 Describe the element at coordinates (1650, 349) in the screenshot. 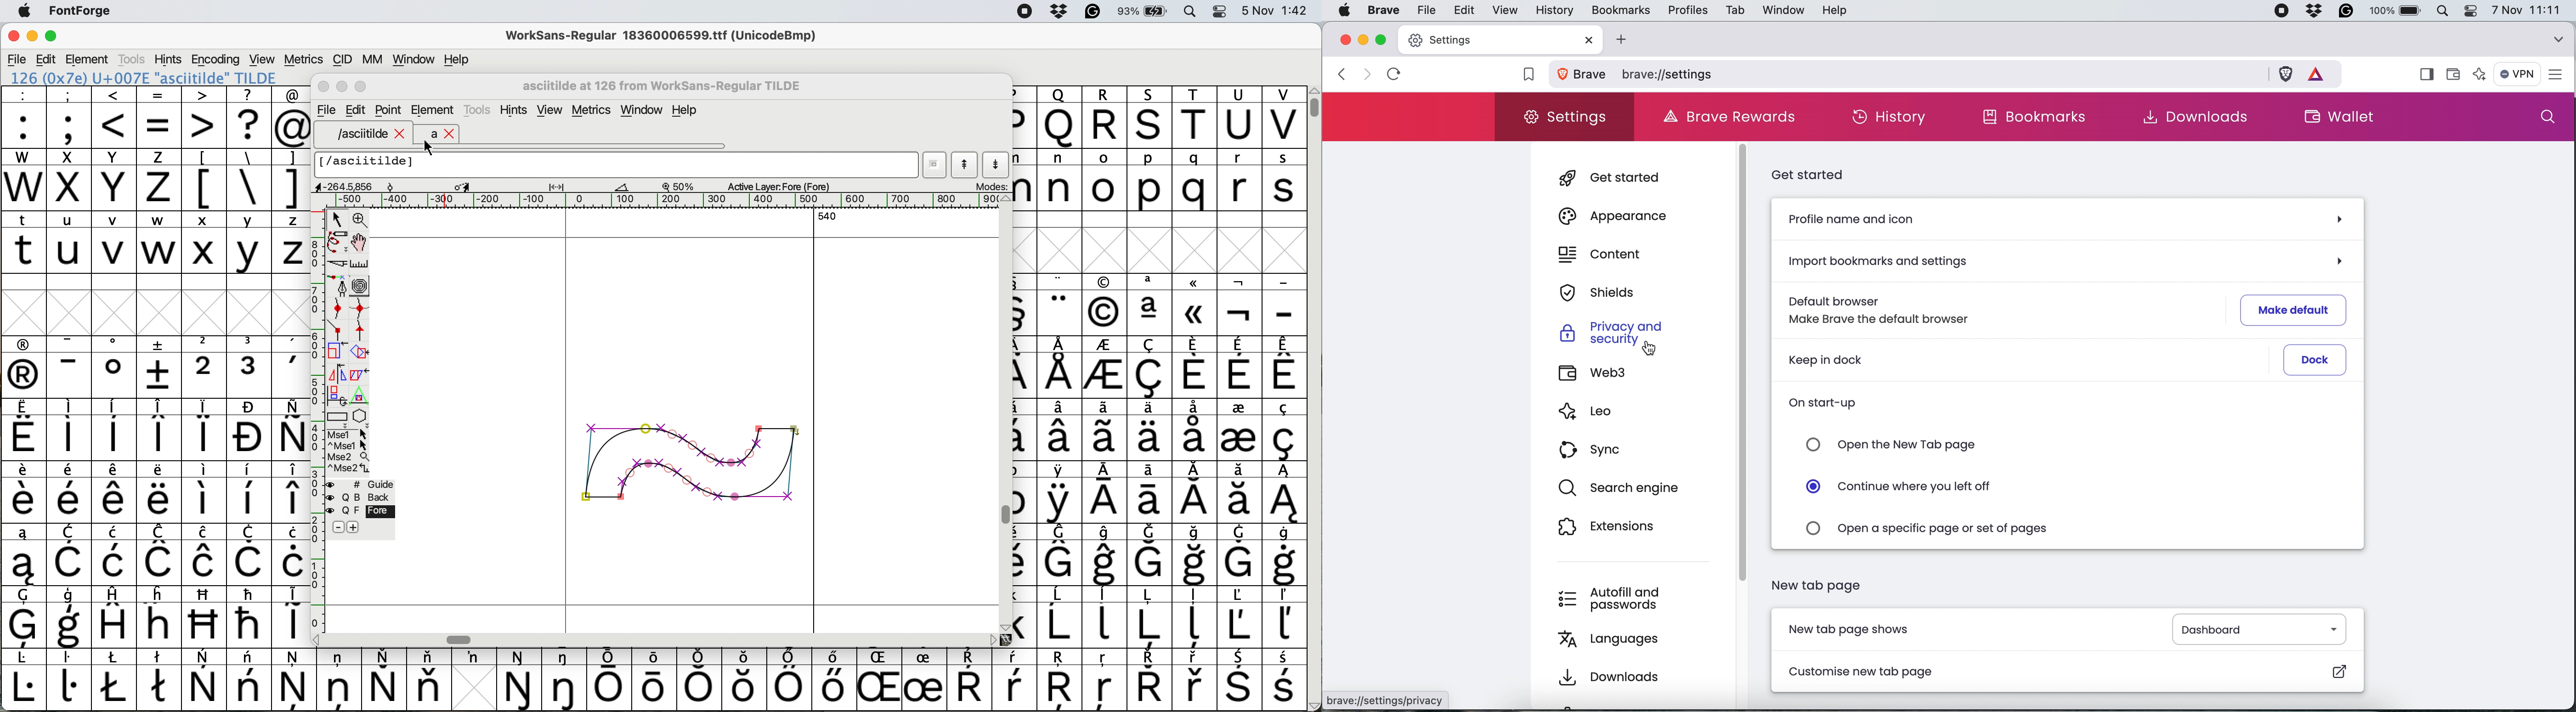

I see `cursor` at that location.